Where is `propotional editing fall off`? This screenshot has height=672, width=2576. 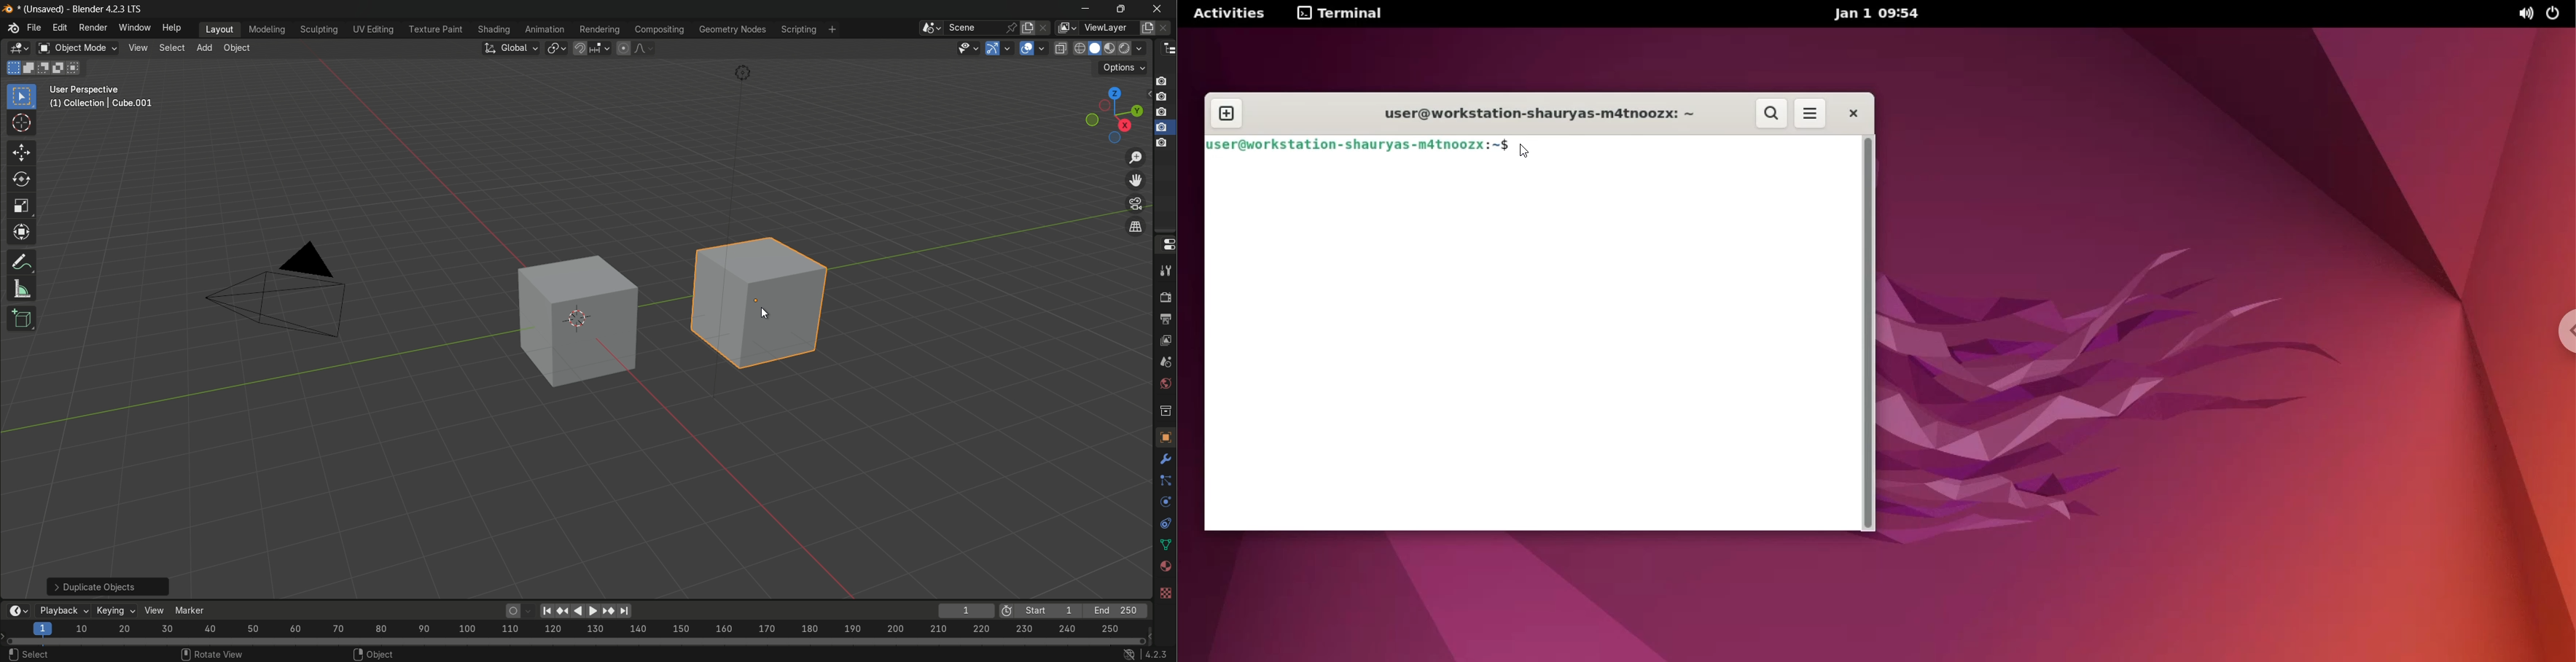 propotional editing fall off is located at coordinates (645, 48).